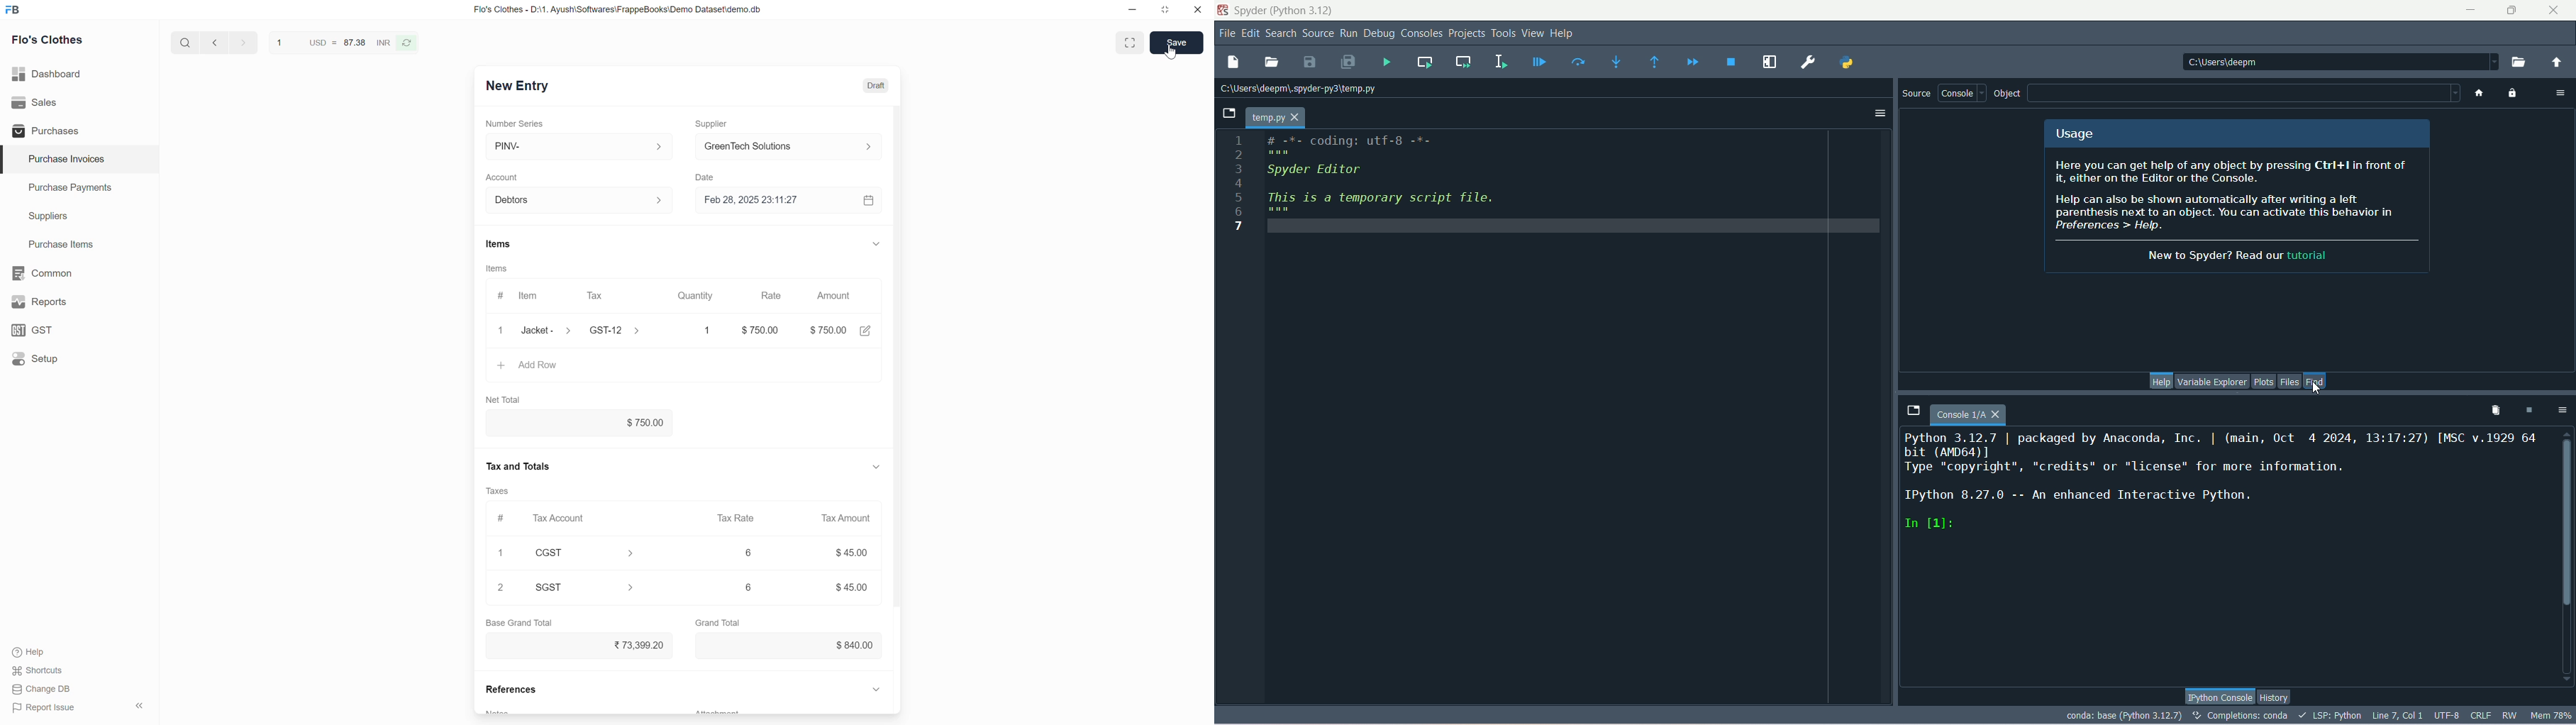 The height and width of the screenshot is (728, 2576). What do you see at coordinates (582, 200) in the screenshot?
I see `Debtors` at bounding box center [582, 200].